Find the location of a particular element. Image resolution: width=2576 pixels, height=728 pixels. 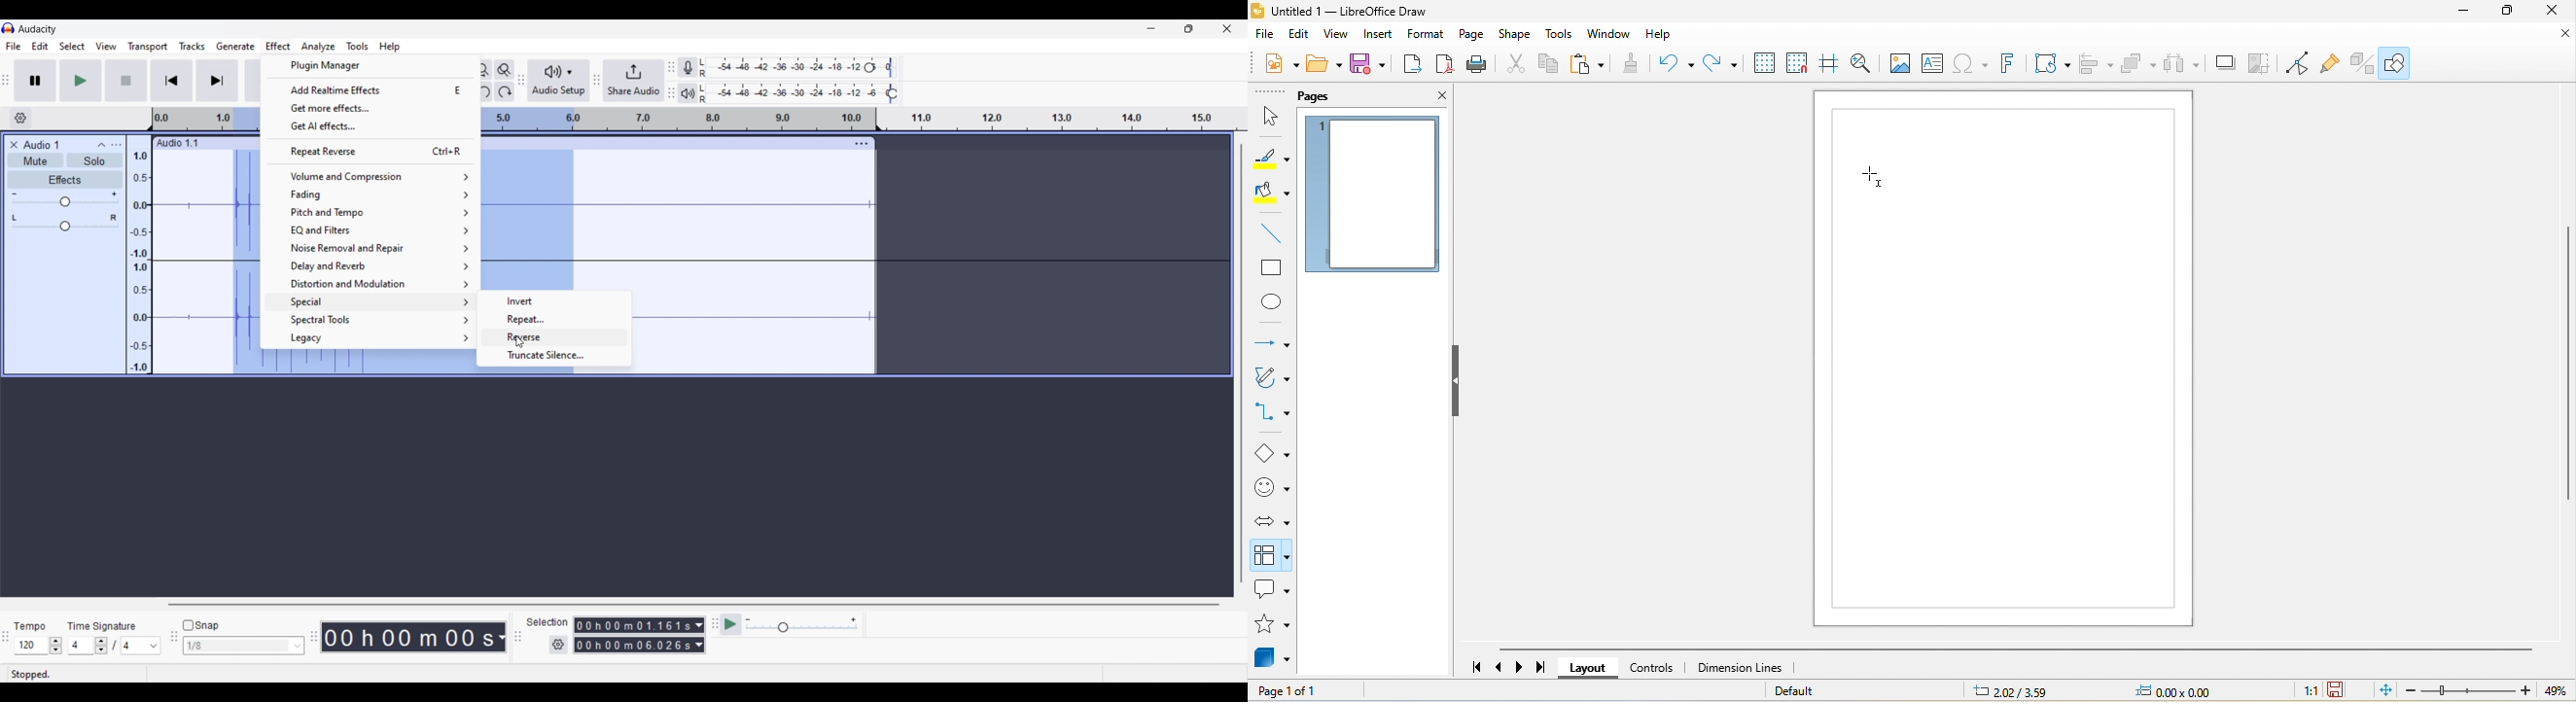

image is located at coordinates (1899, 64).